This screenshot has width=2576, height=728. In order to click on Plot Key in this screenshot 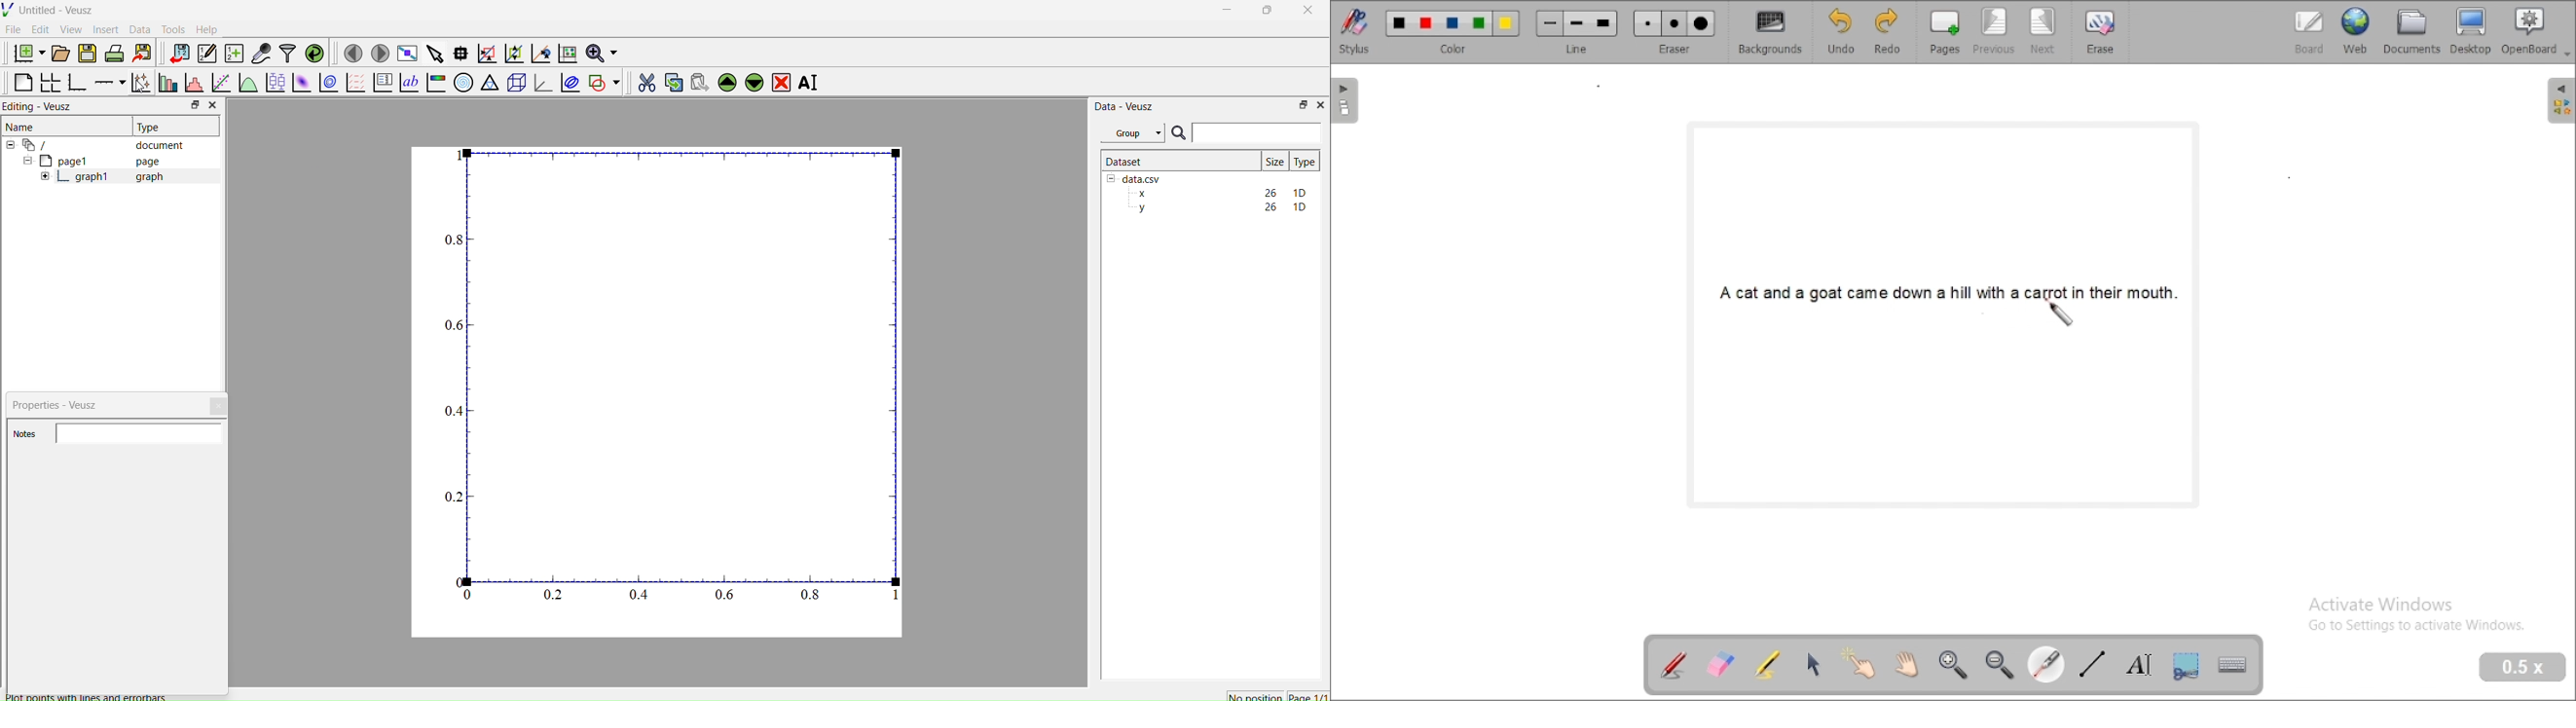, I will do `click(382, 82)`.